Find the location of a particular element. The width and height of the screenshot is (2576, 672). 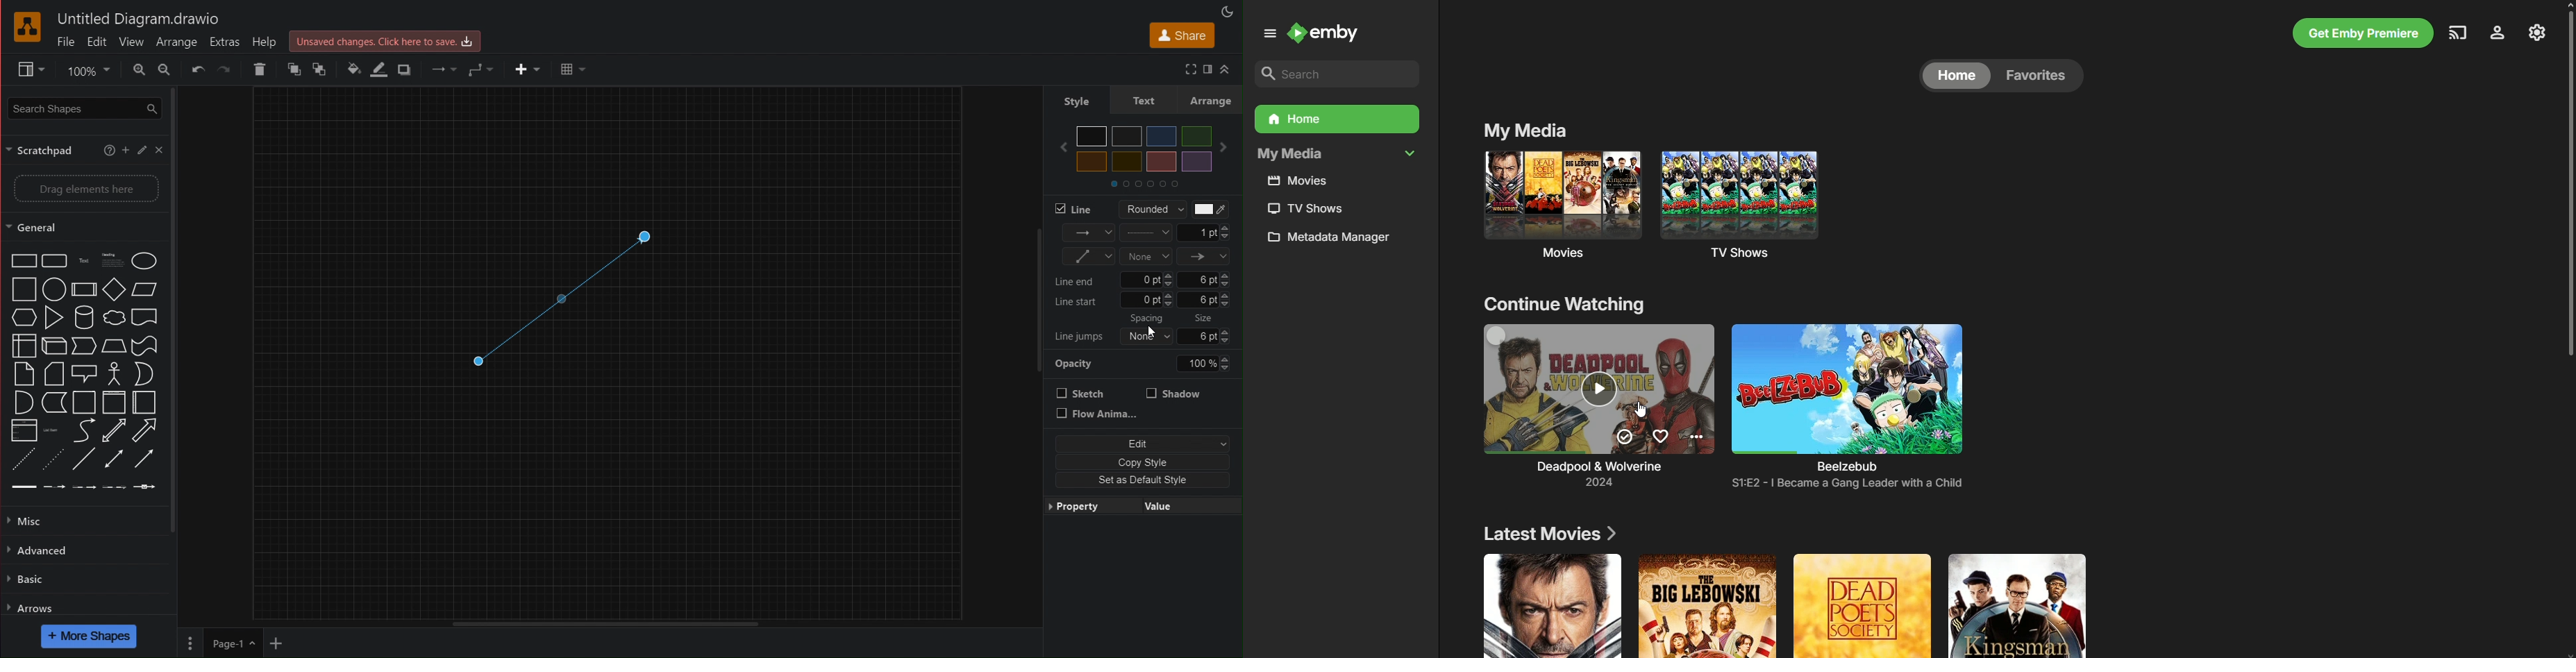

Value is located at coordinates (1164, 504).